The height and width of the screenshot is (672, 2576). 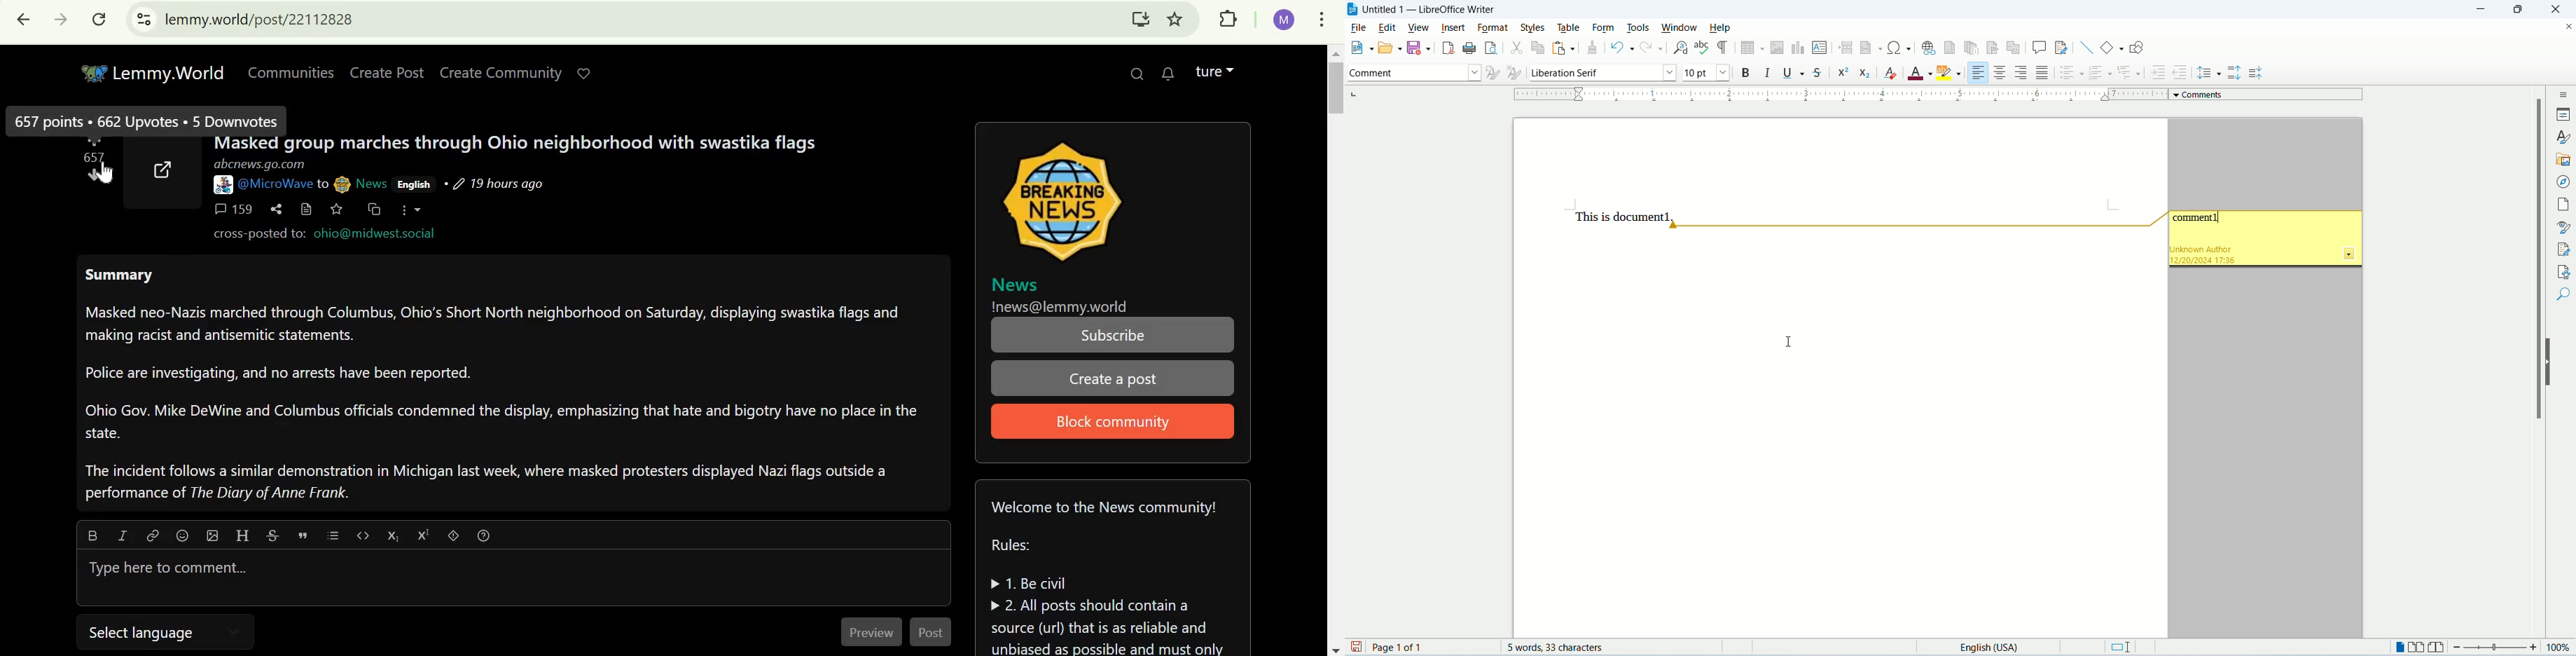 What do you see at coordinates (144, 19) in the screenshot?
I see `view site information` at bounding box center [144, 19].